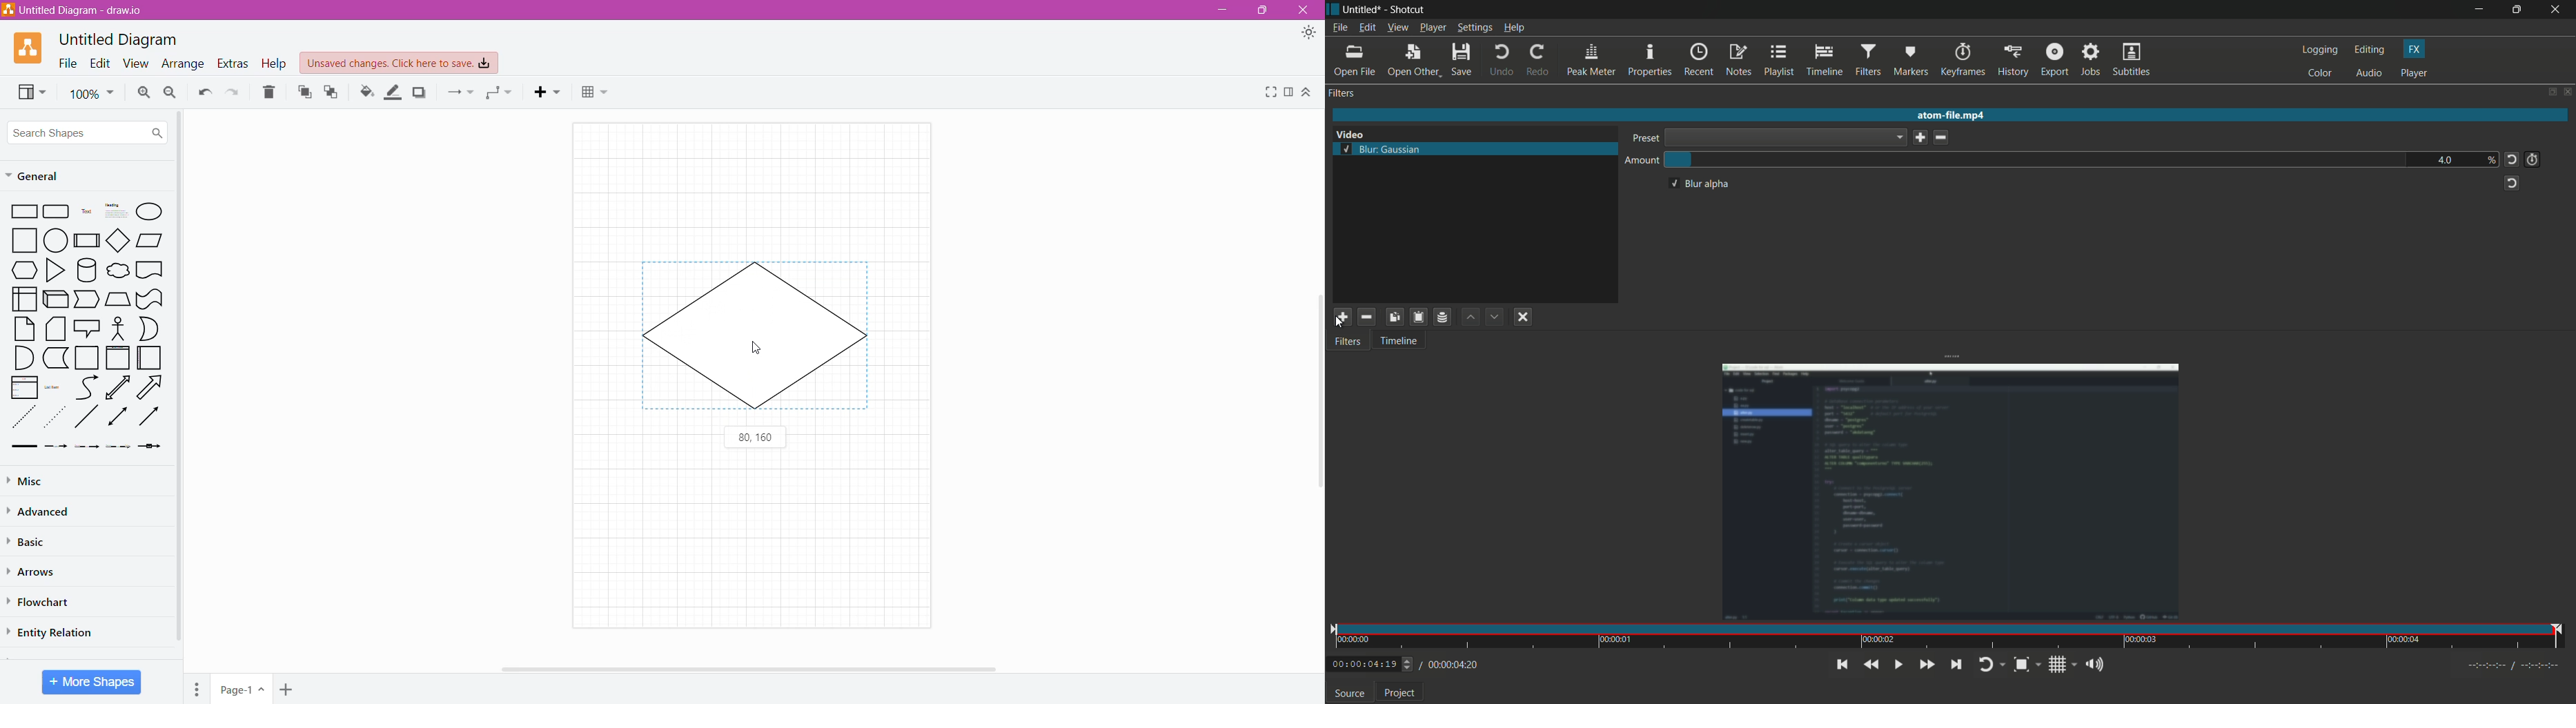 Image resolution: width=2576 pixels, height=728 pixels. What do you see at coordinates (366, 92) in the screenshot?
I see `Fill Color` at bounding box center [366, 92].